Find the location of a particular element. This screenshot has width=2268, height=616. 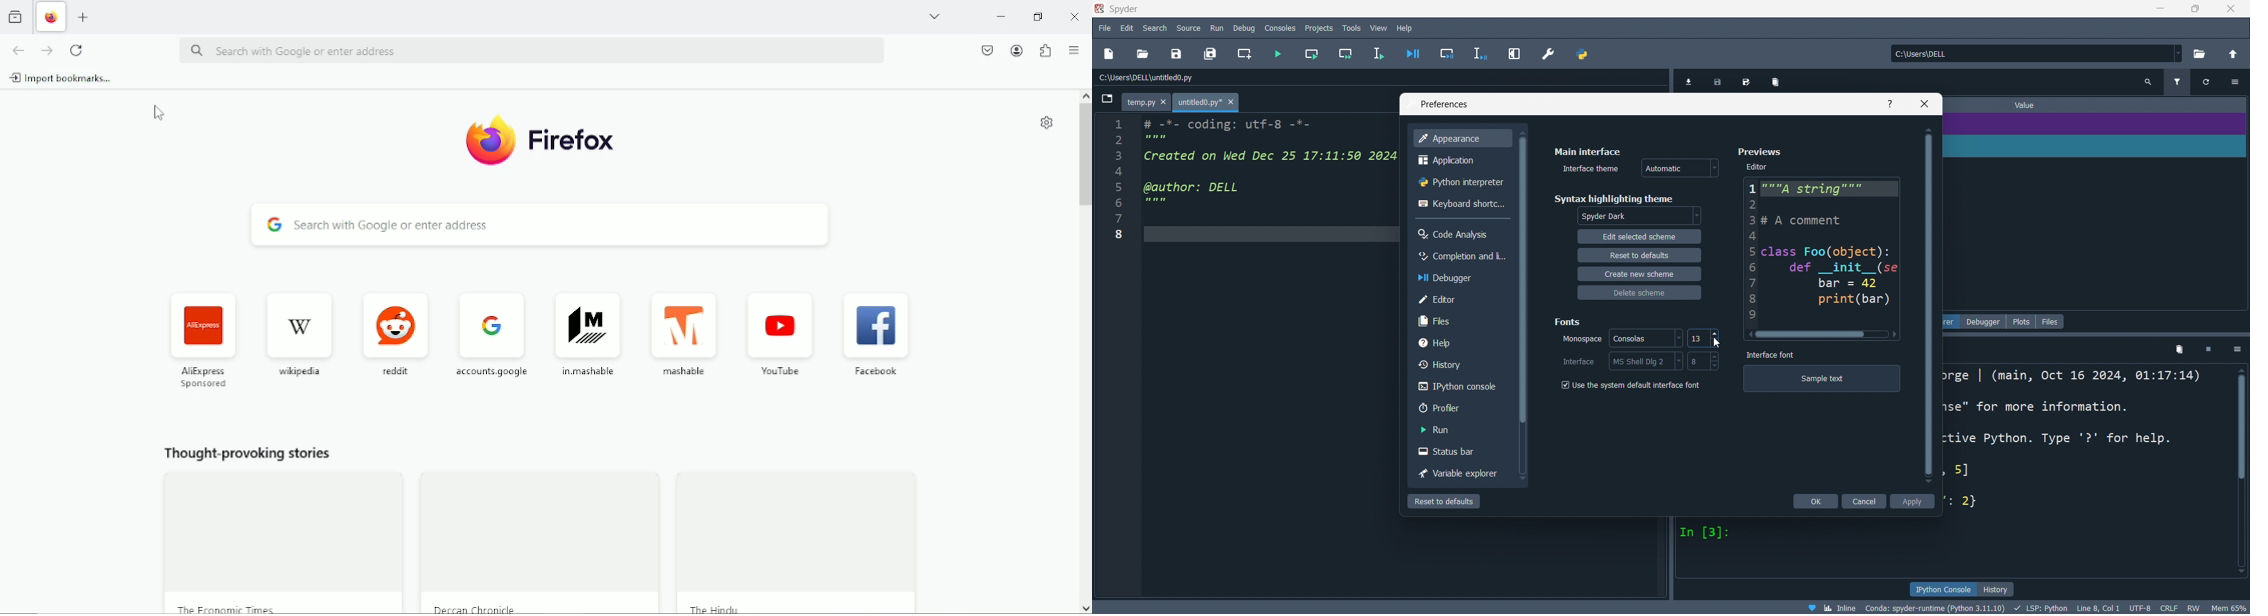

consoles is located at coordinates (1281, 28).